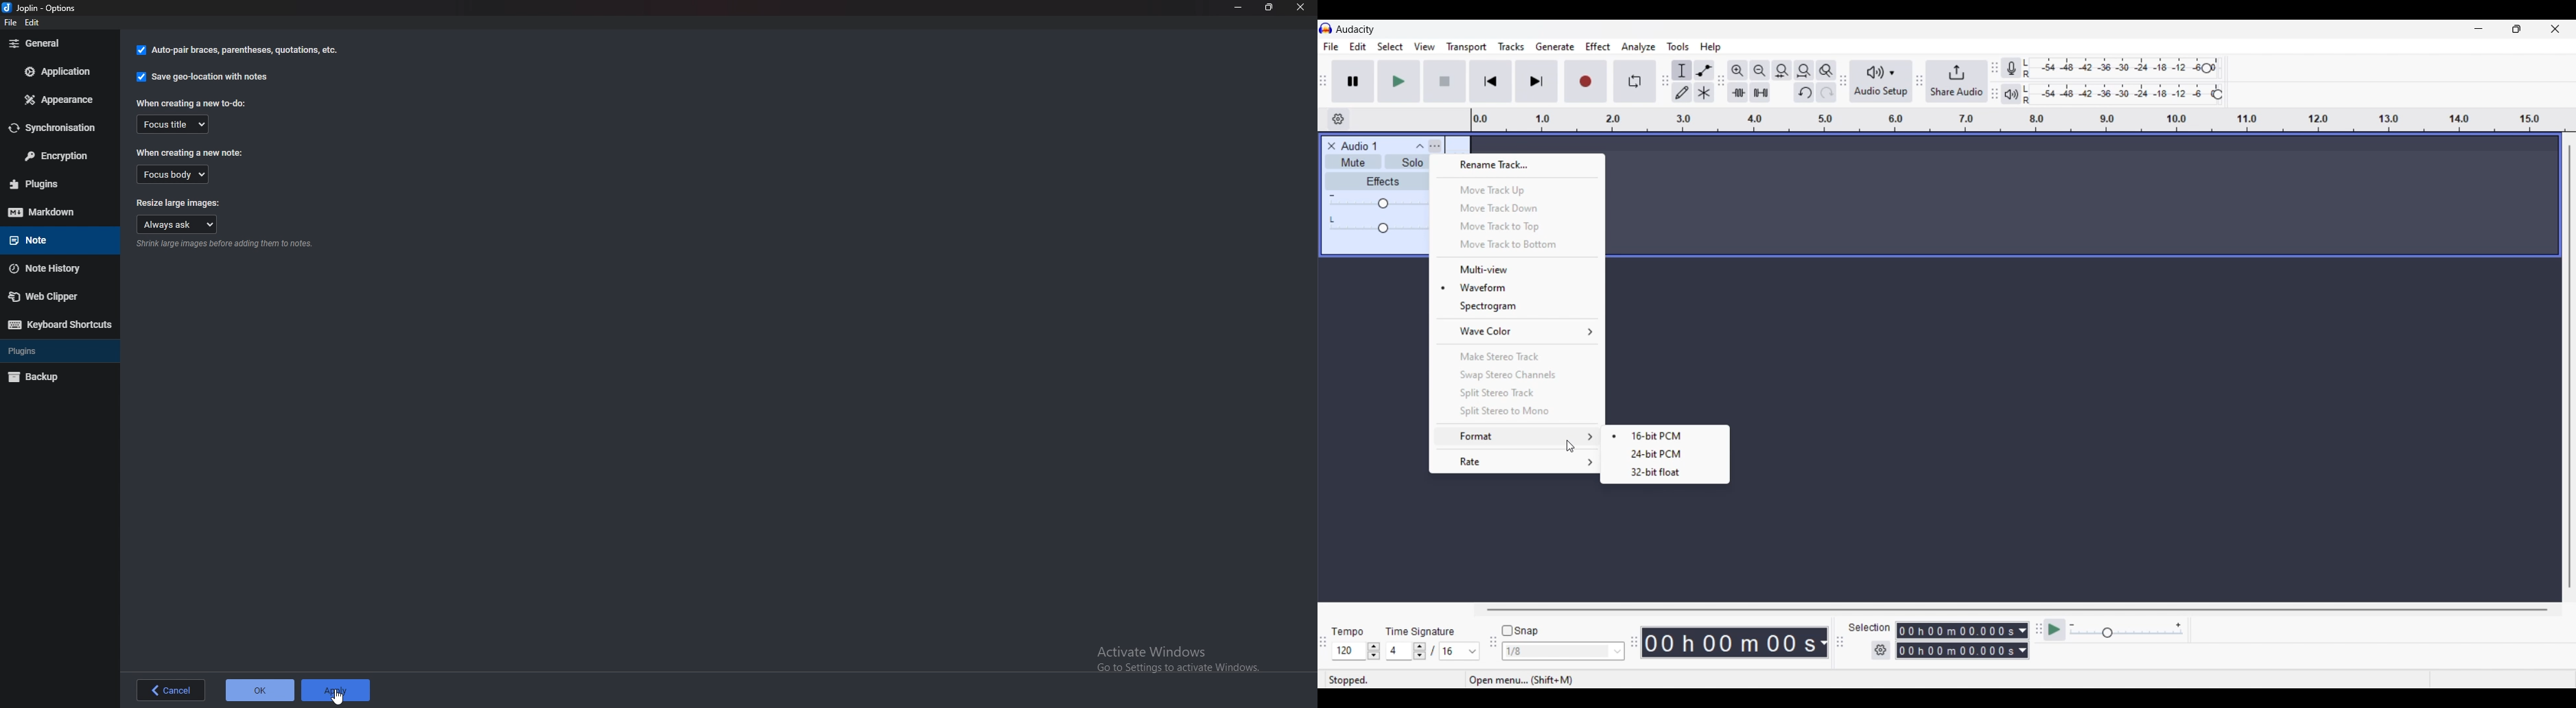 This screenshot has height=728, width=2576. Describe the element at coordinates (1519, 331) in the screenshot. I see `Wave color options` at that location.